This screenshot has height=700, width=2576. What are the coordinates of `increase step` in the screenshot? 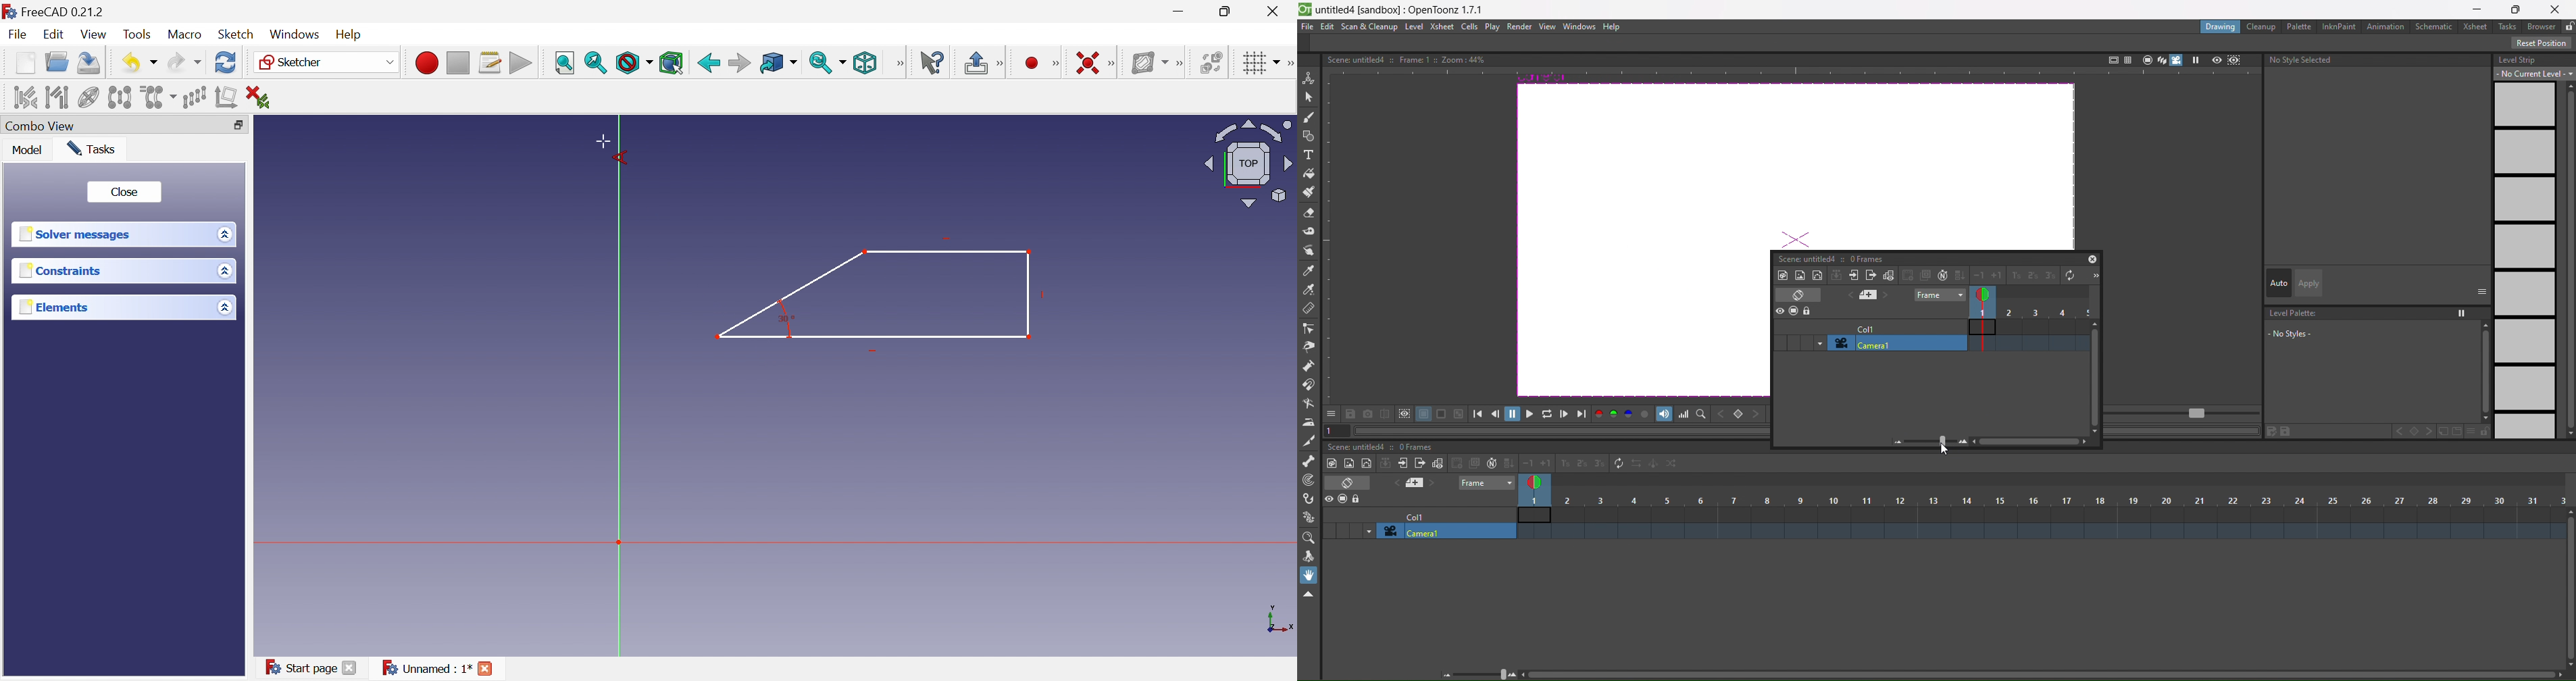 It's located at (2014, 277).